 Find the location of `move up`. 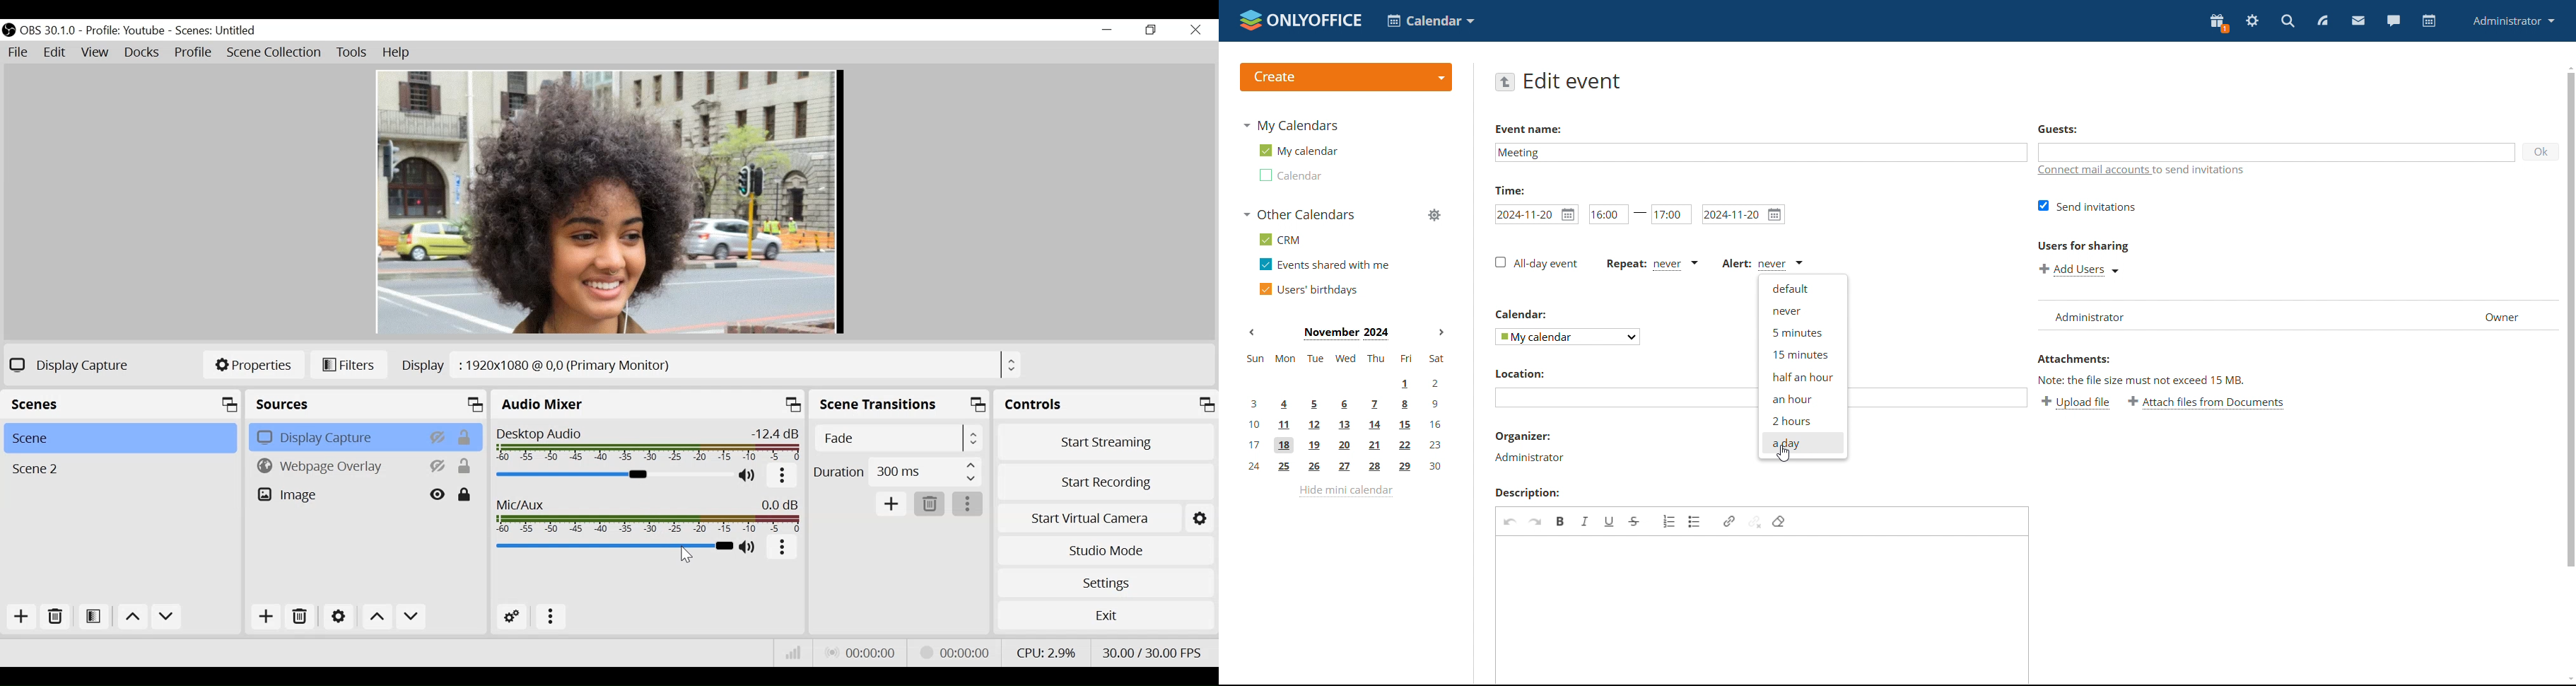

move up is located at coordinates (131, 617).